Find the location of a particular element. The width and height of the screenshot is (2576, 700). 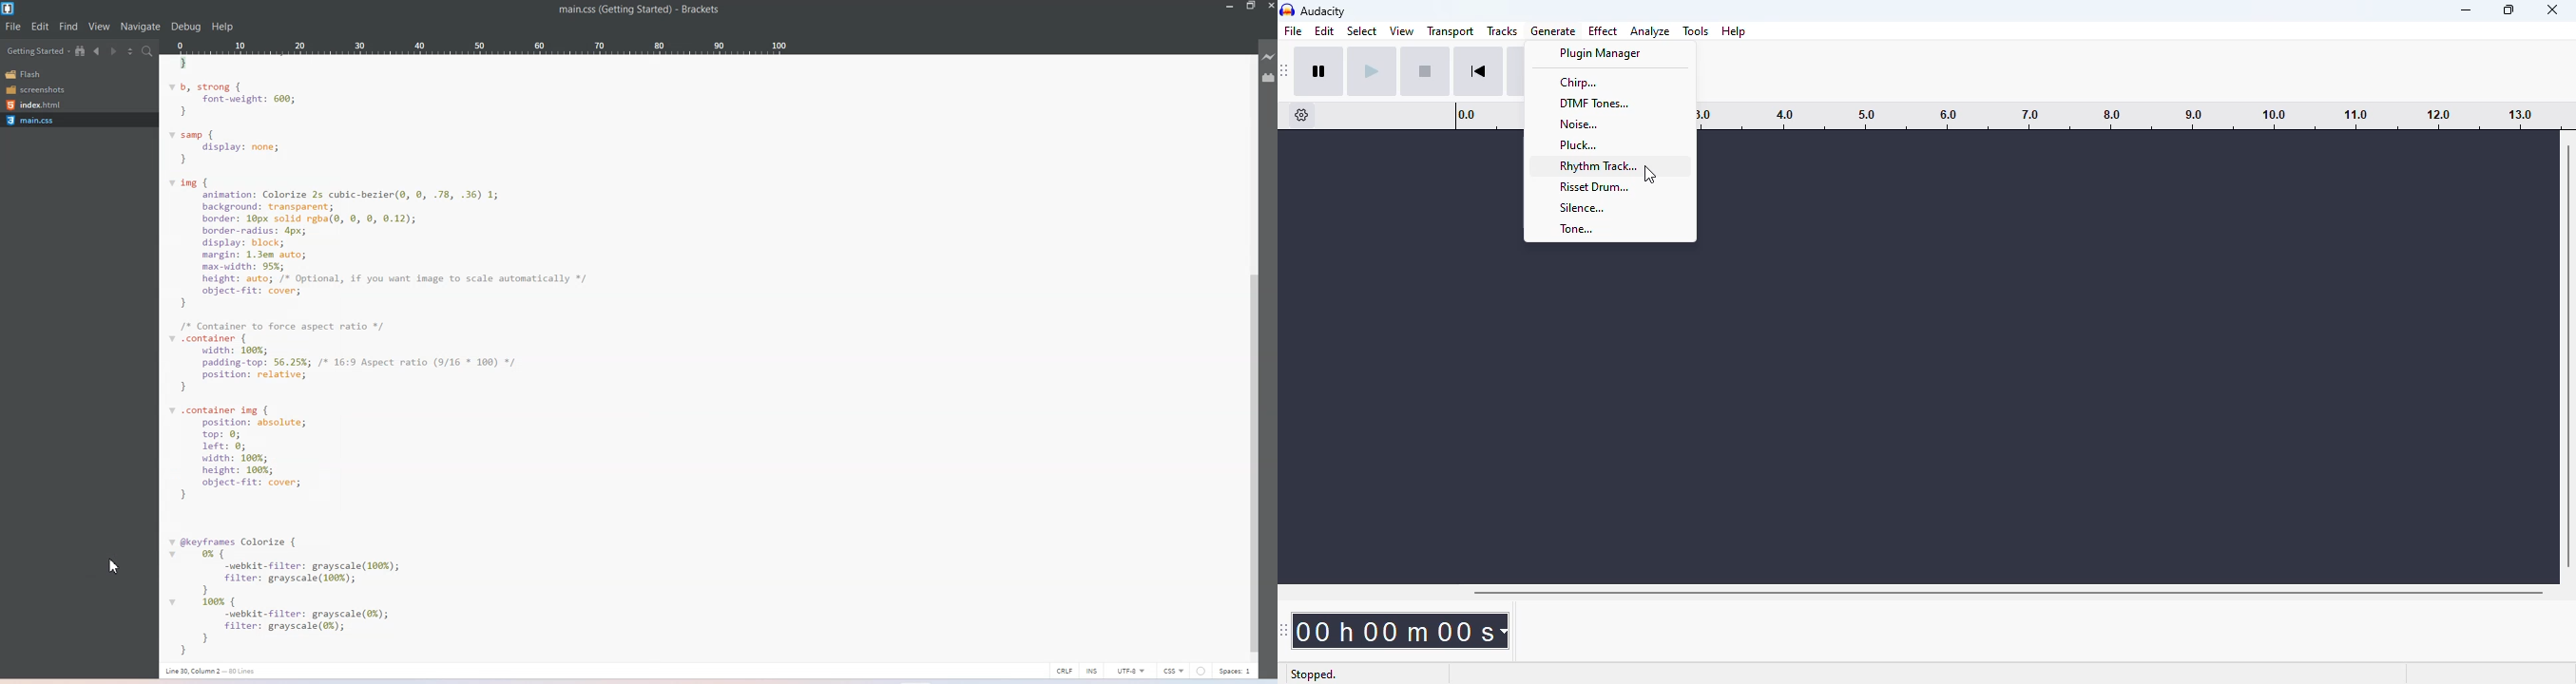

tracks is located at coordinates (1502, 30).